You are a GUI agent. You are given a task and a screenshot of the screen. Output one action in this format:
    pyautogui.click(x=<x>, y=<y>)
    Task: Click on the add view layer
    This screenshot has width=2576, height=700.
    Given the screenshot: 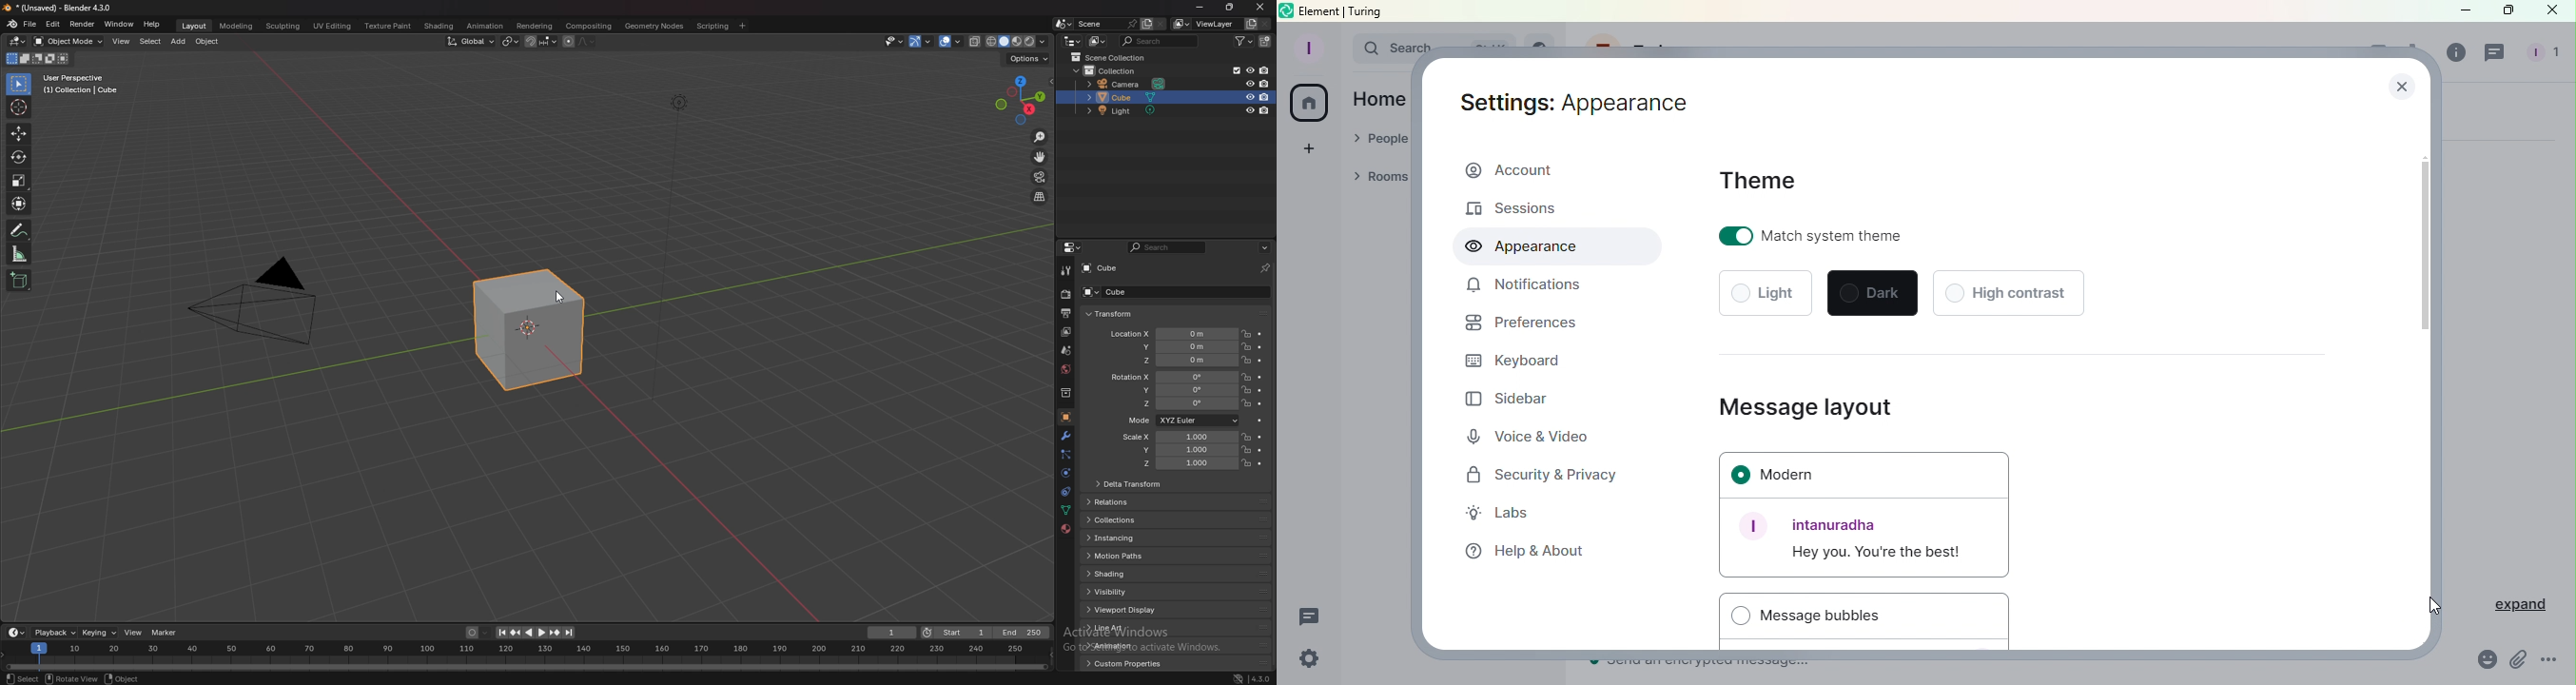 What is the action you would take?
    pyautogui.click(x=1249, y=23)
    